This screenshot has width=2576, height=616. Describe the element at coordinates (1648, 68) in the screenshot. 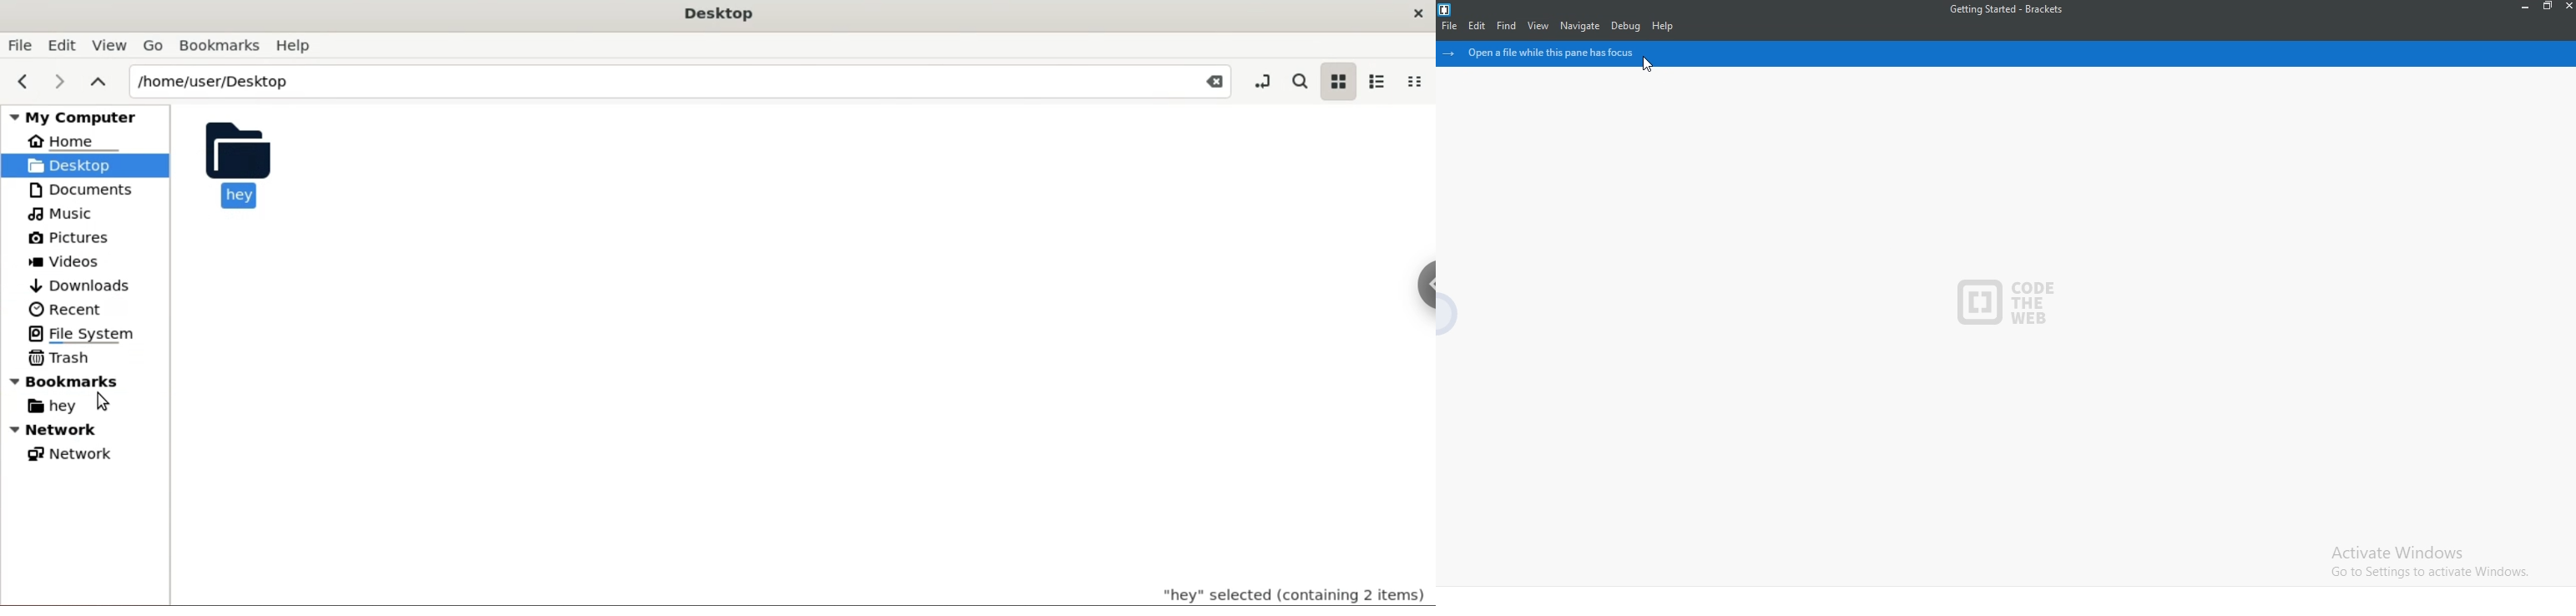

I see `cursor` at that location.